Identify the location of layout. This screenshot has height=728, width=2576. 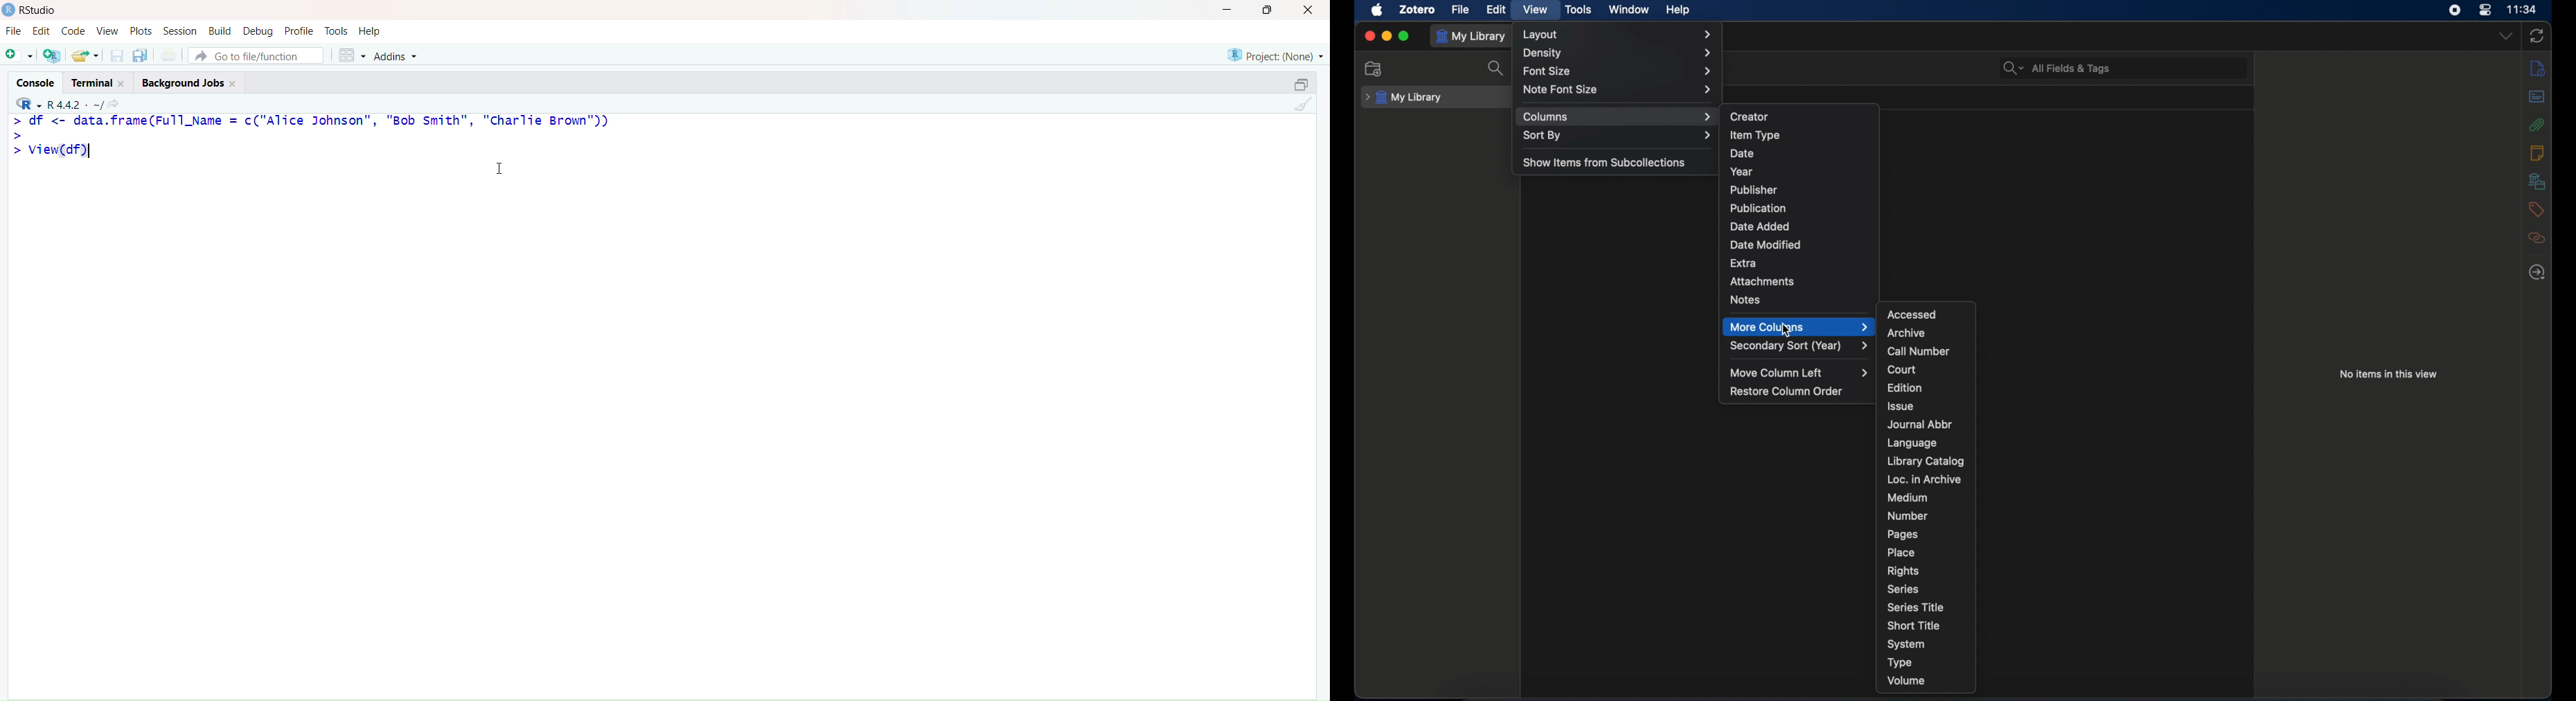
(1617, 34).